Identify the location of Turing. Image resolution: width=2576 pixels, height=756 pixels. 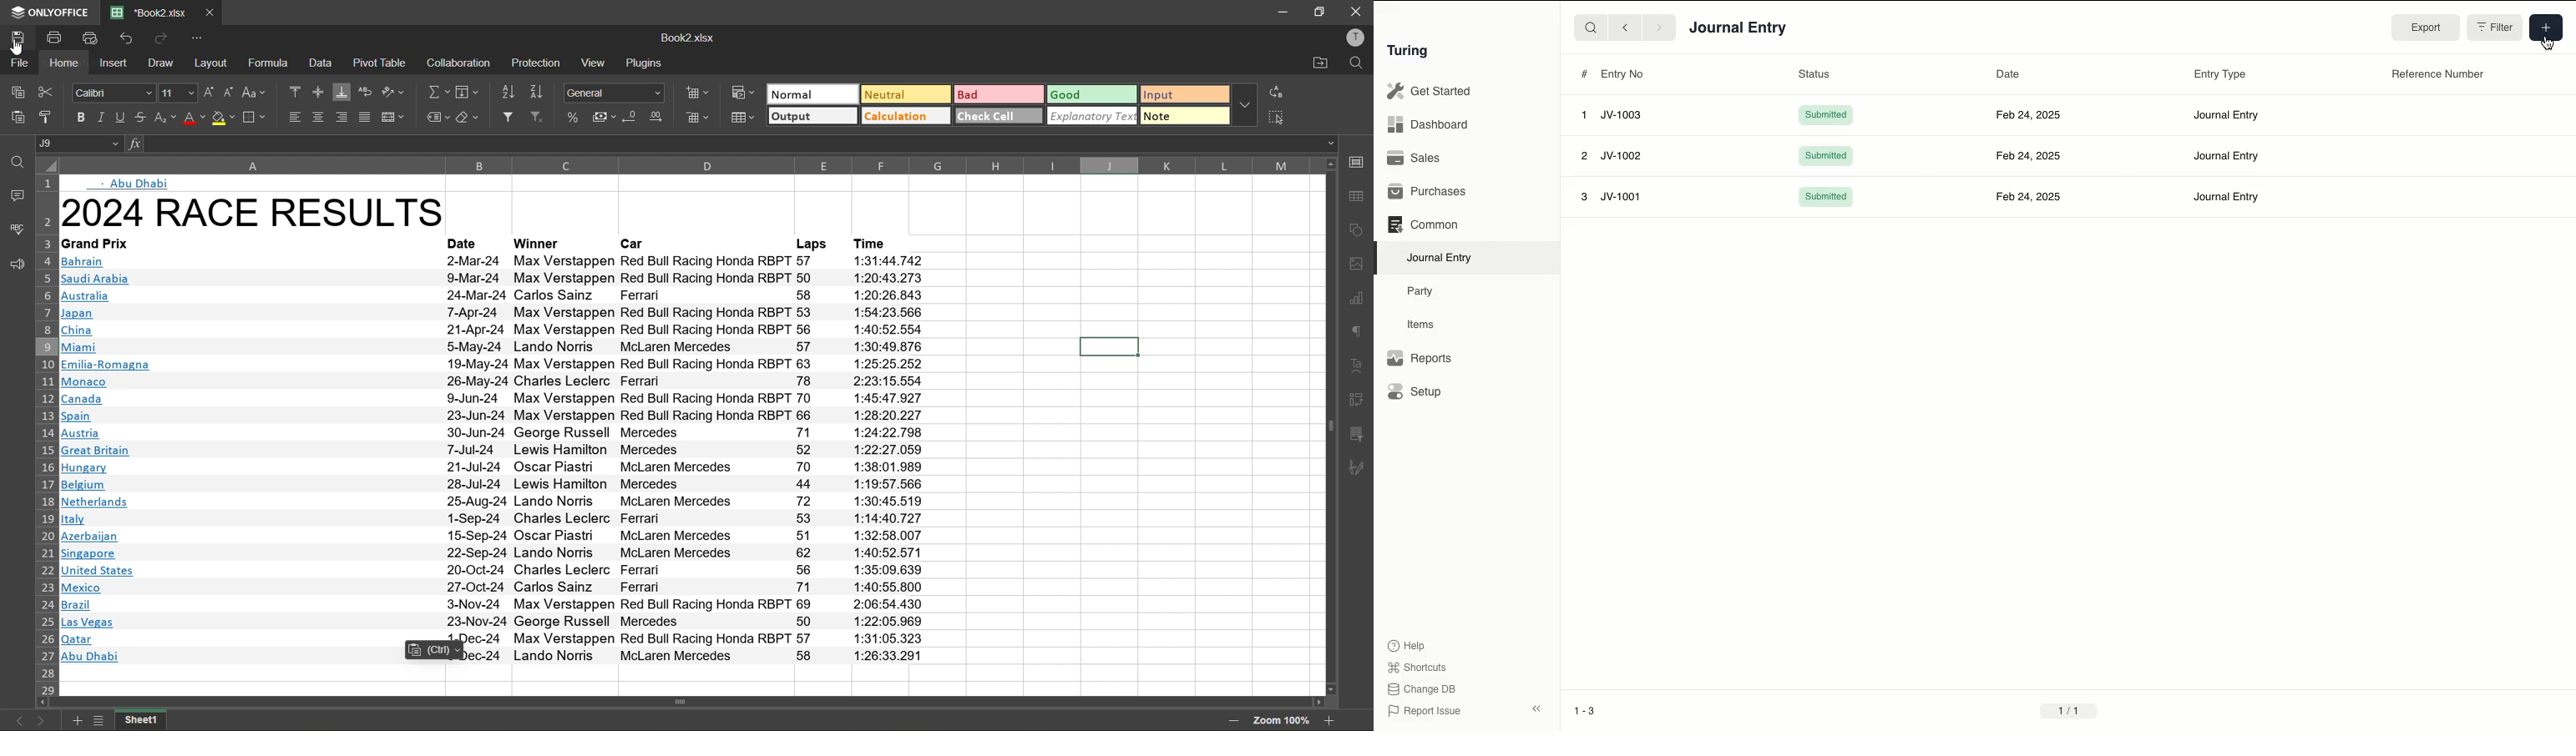
(1411, 52).